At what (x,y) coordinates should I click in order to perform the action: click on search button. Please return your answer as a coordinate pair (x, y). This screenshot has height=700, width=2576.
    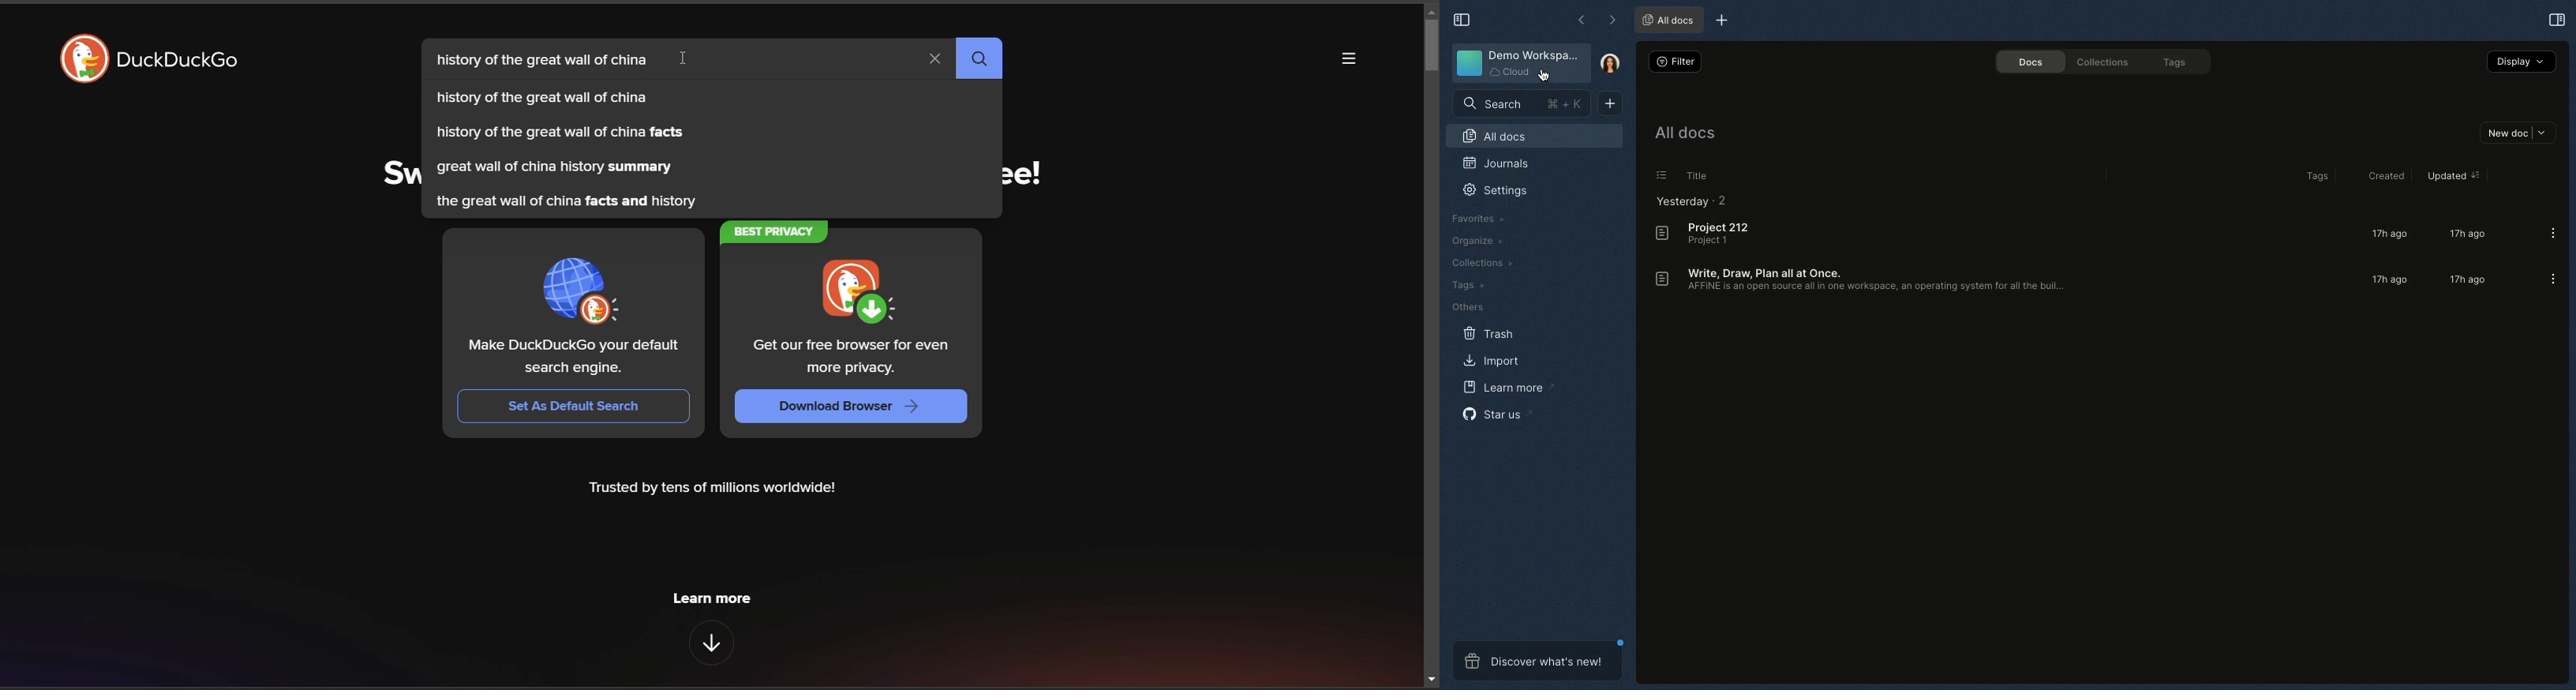
    Looking at the image, I should click on (979, 58).